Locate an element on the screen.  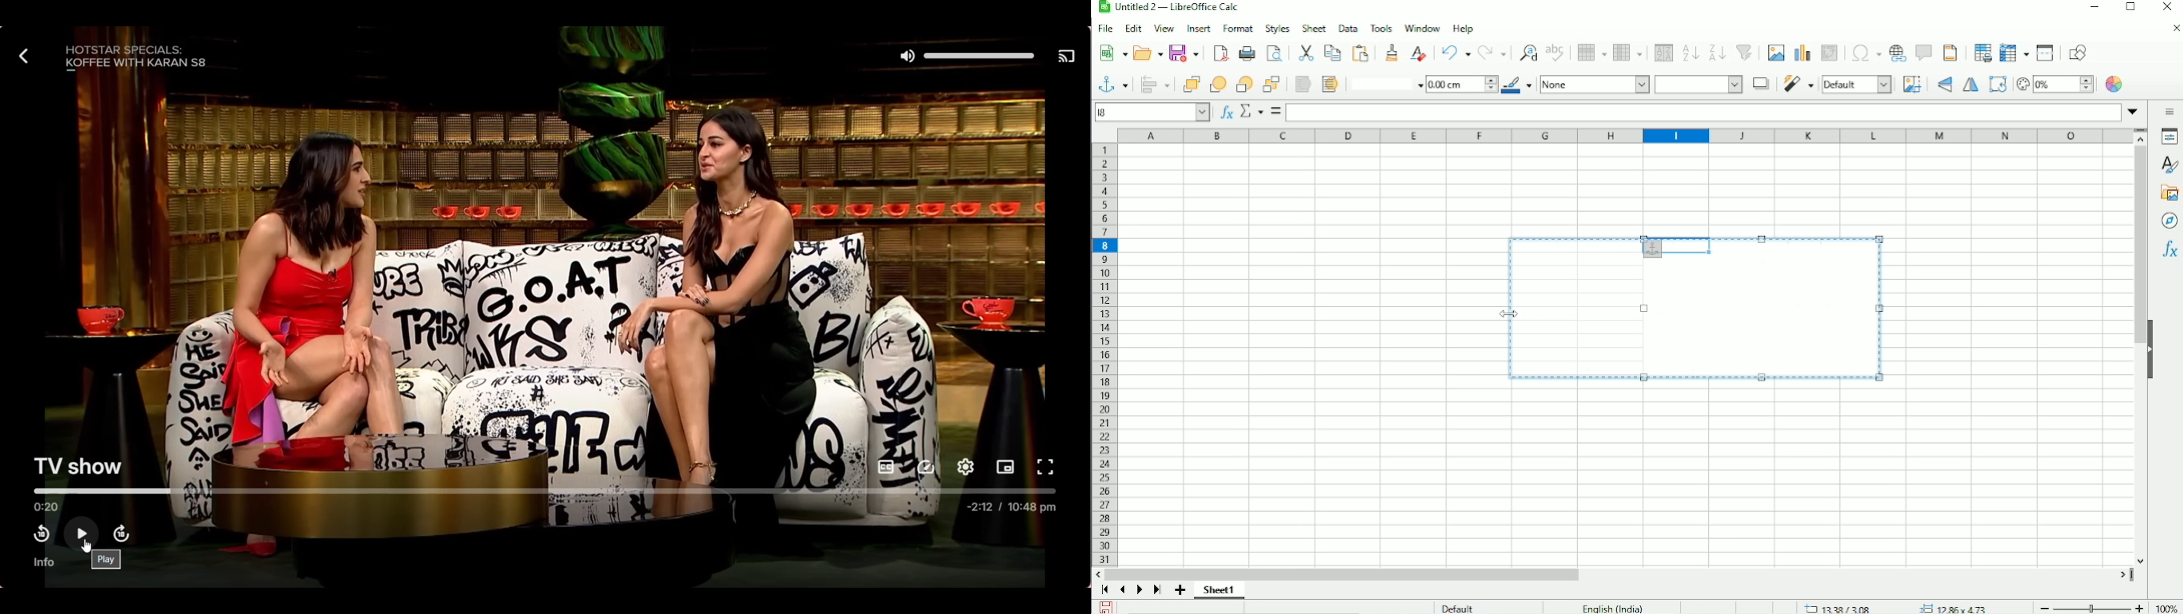
Open is located at coordinates (1146, 52).